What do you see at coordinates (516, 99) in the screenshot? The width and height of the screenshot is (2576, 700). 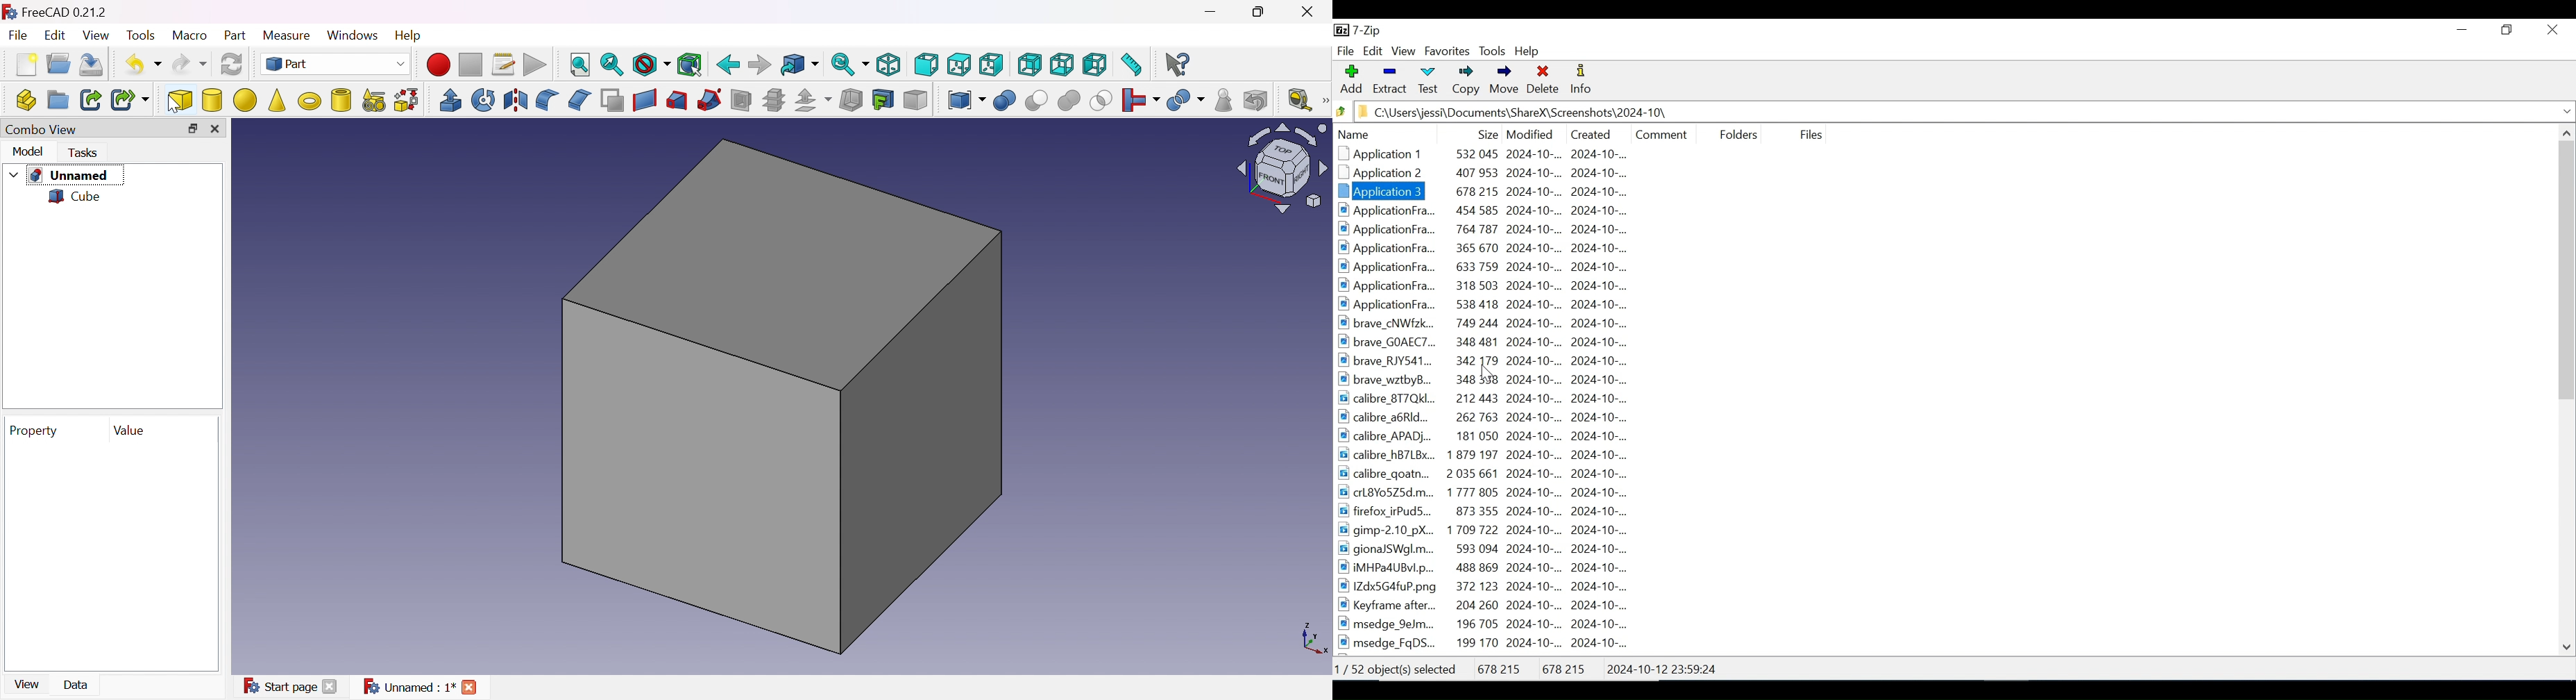 I see `Mirroring` at bounding box center [516, 99].